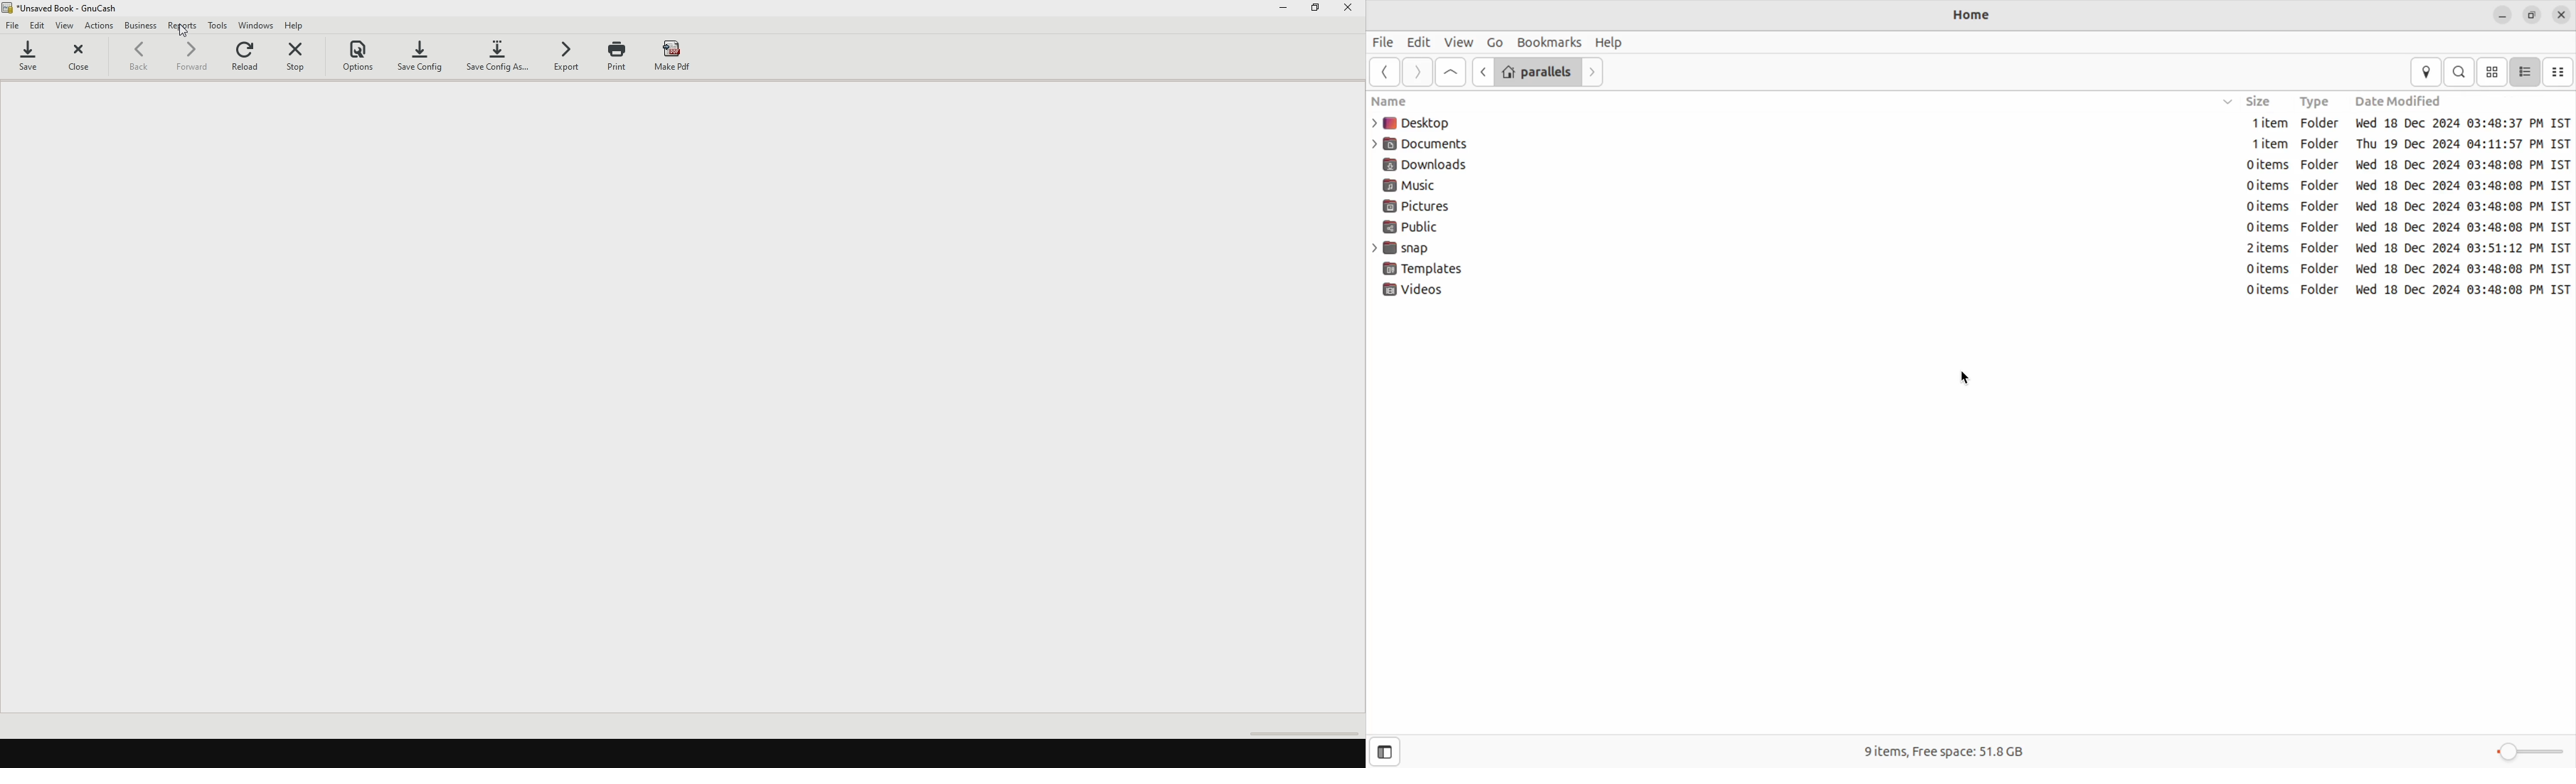 The width and height of the screenshot is (2576, 784). Describe the element at coordinates (2252, 186) in the screenshot. I see `0 items` at that location.